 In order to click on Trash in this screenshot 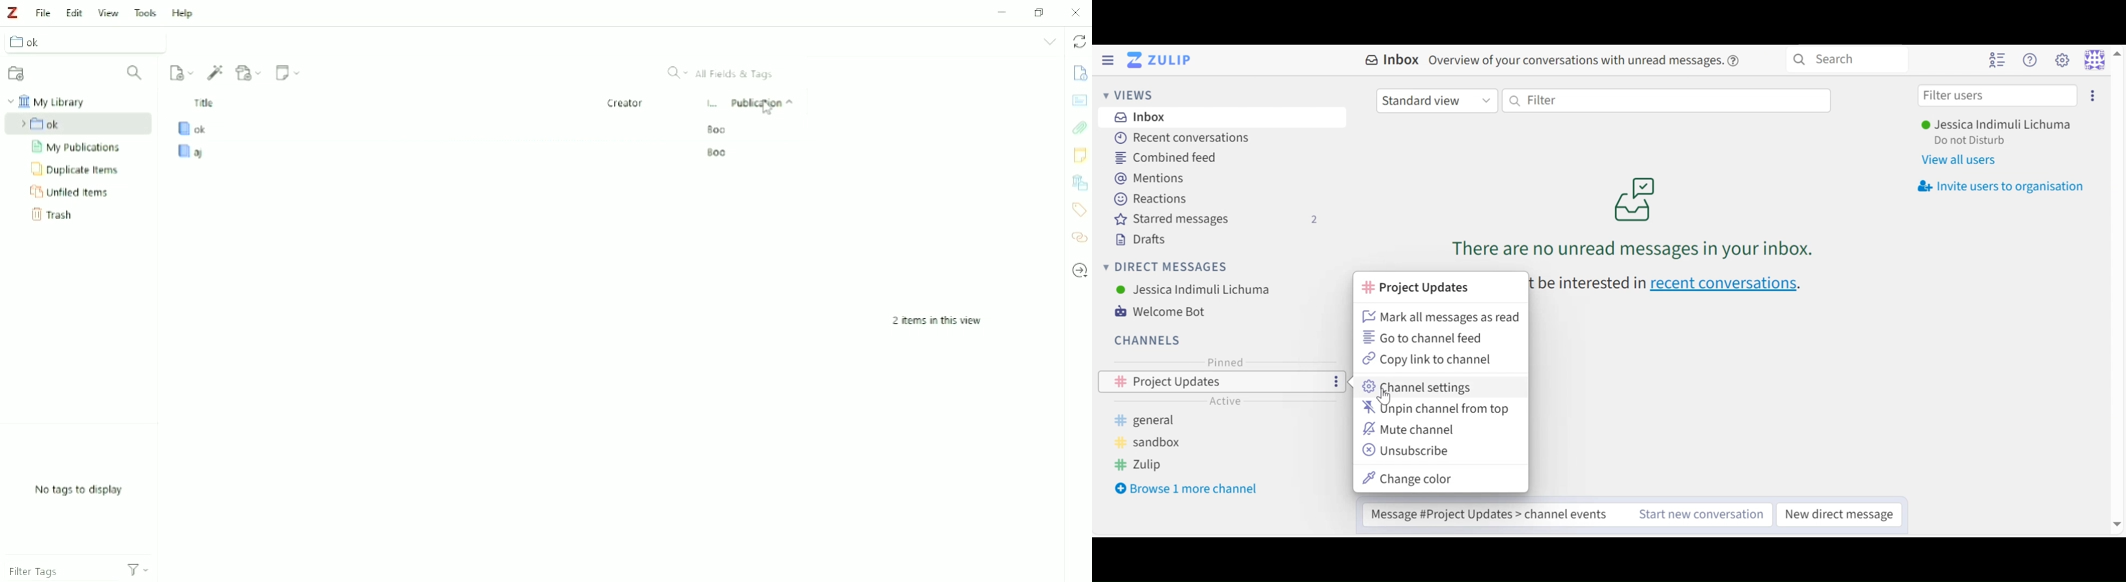, I will do `click(57, 215)`.